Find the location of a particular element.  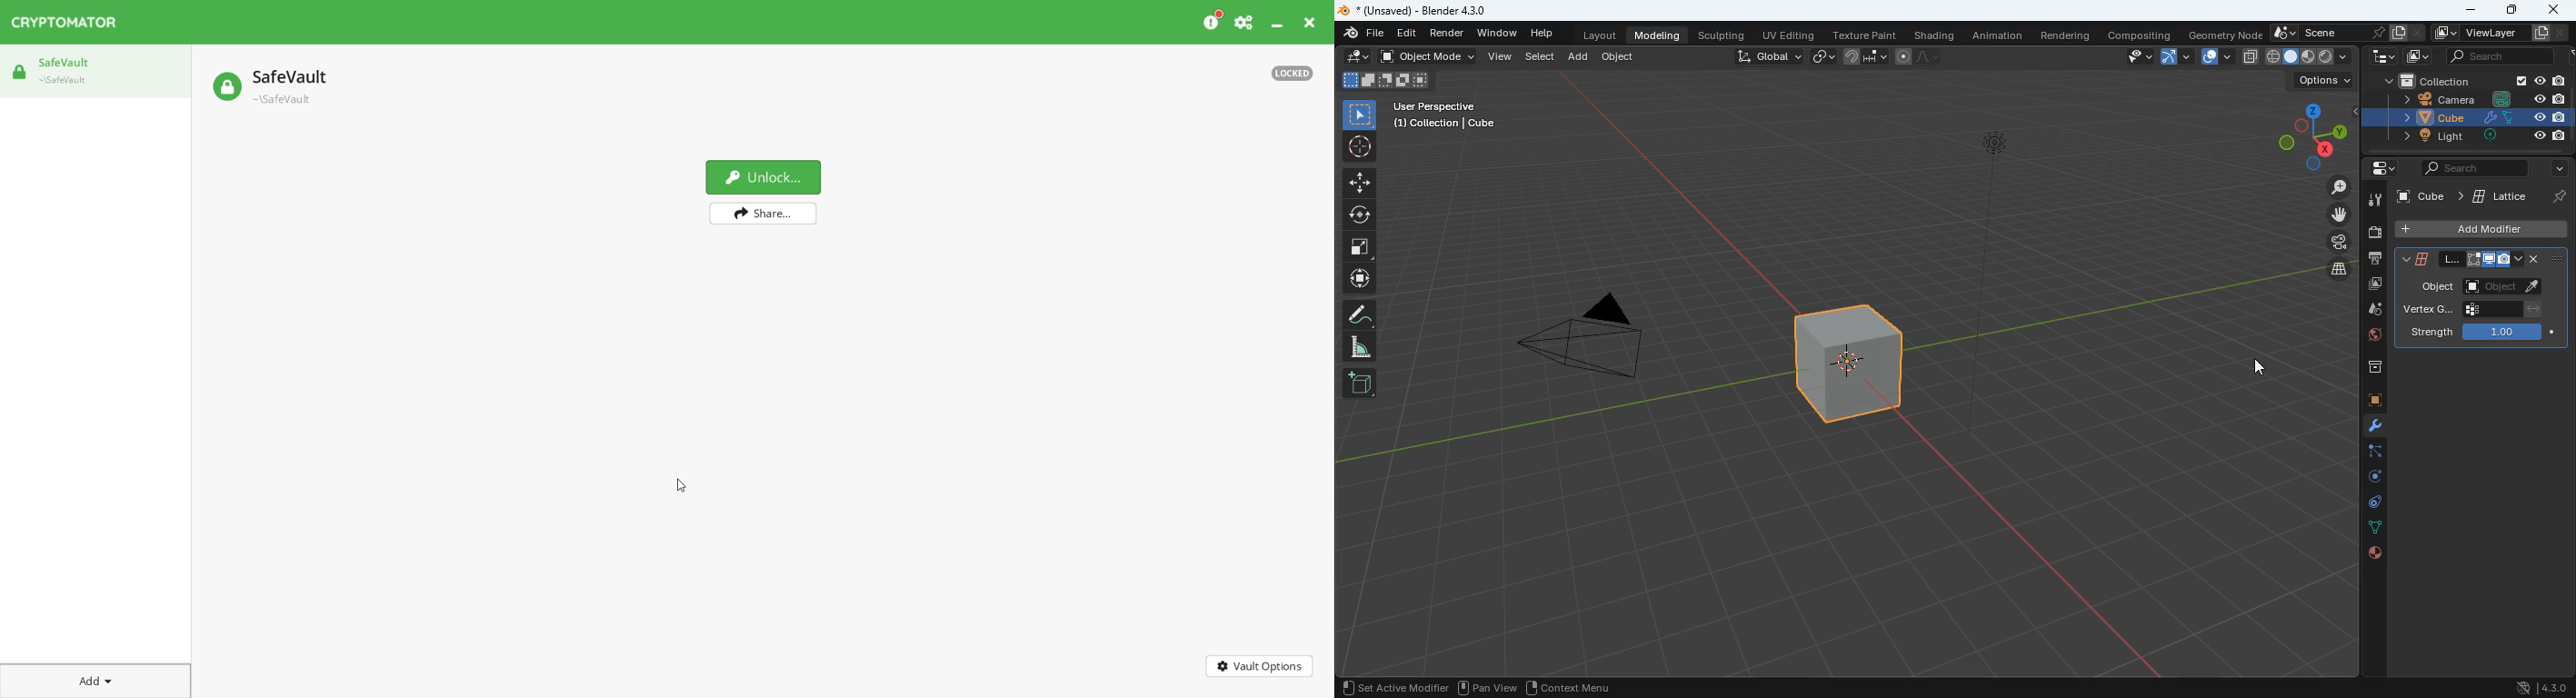

add is located at coordinates (1576, 57).